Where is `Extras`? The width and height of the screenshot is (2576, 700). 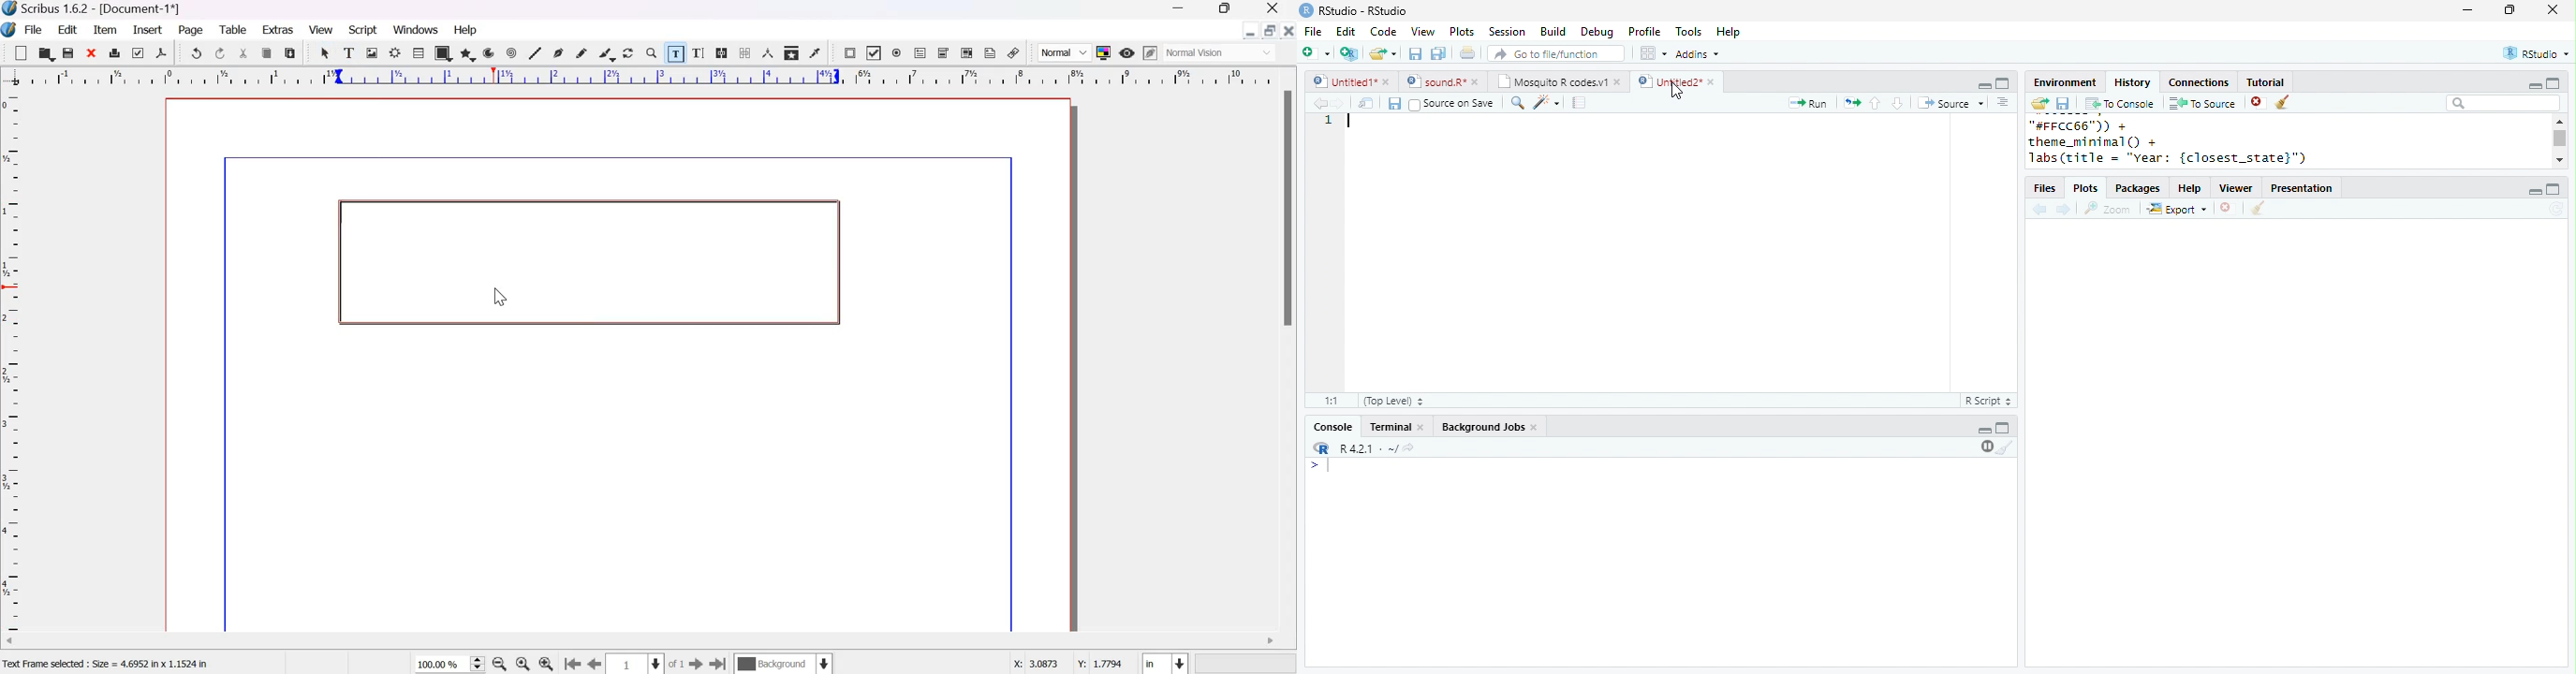 Extras is located at coordinates (278, 28).